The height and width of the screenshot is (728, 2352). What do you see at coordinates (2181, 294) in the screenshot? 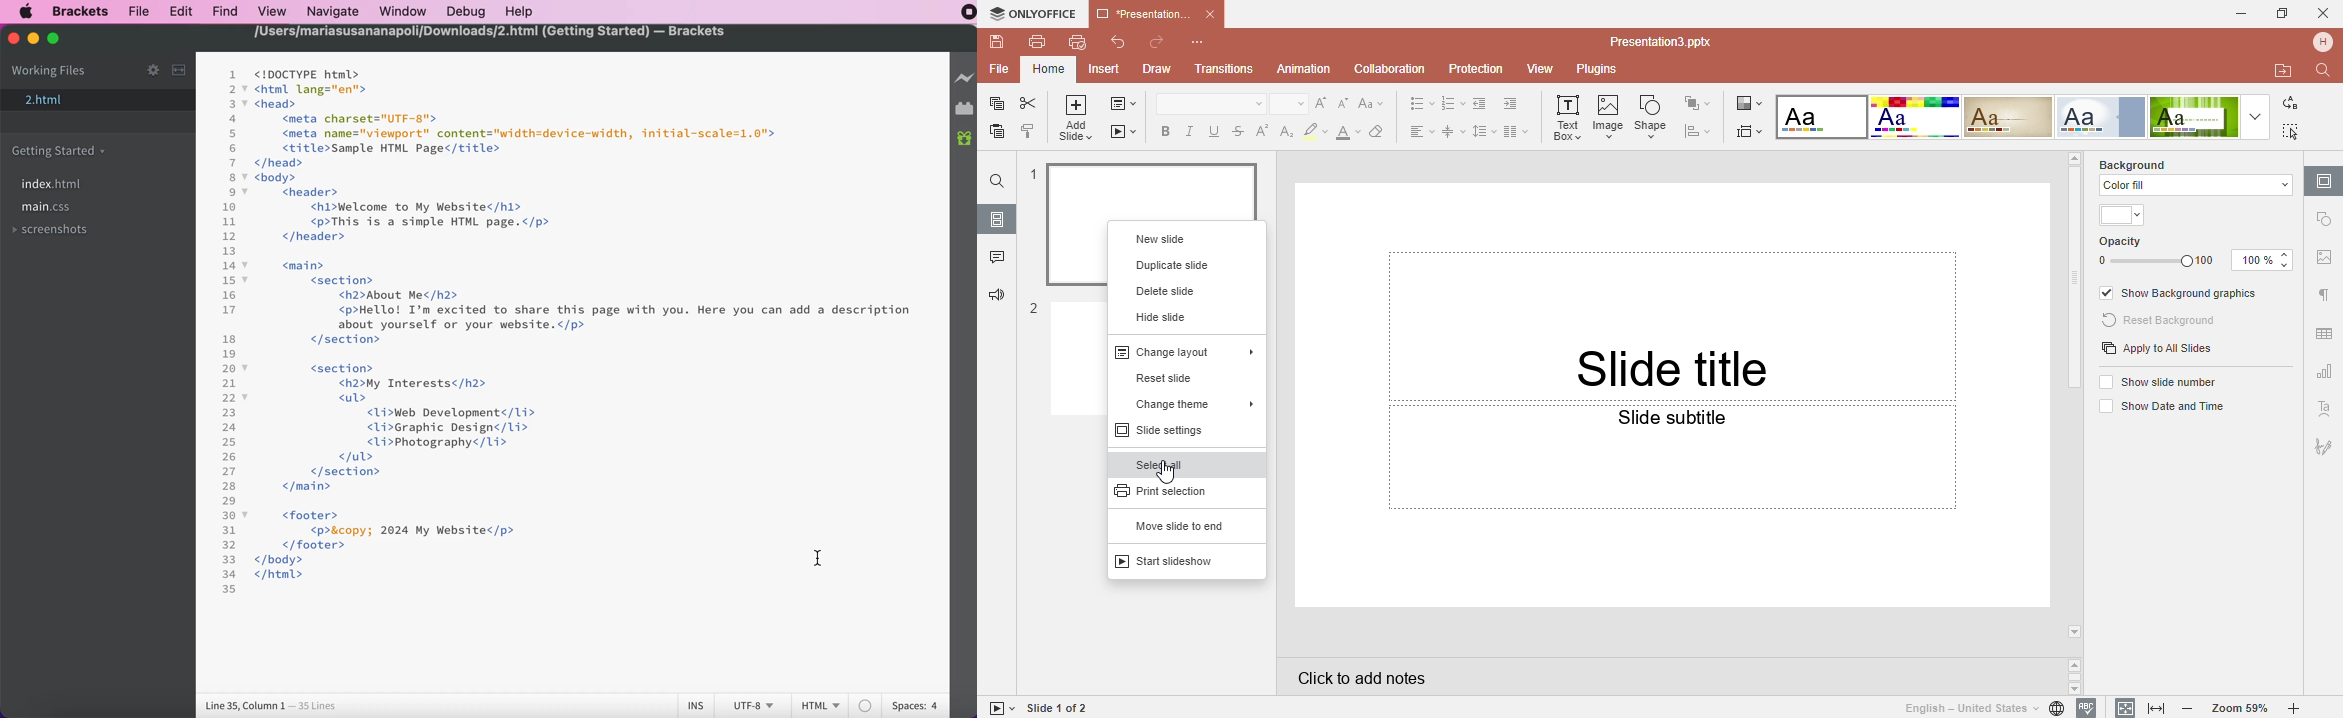
I see `Show background graphics` at bounding box center [2181, 294].